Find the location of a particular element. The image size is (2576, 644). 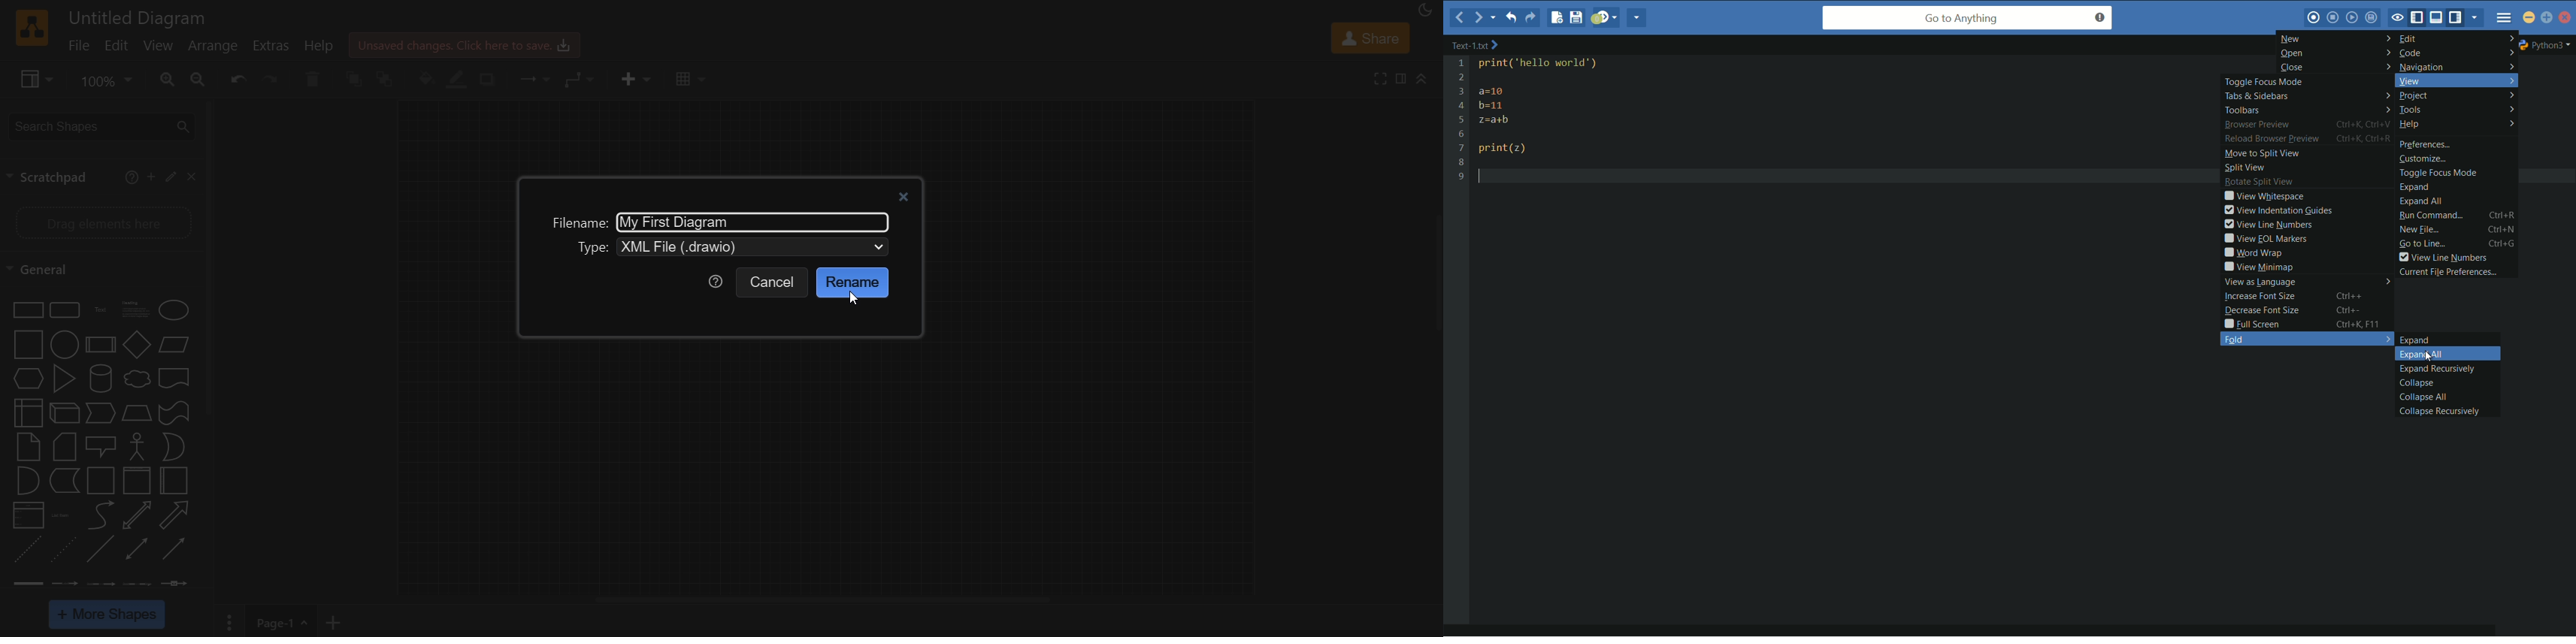

type is located at coordinates (594, 247).